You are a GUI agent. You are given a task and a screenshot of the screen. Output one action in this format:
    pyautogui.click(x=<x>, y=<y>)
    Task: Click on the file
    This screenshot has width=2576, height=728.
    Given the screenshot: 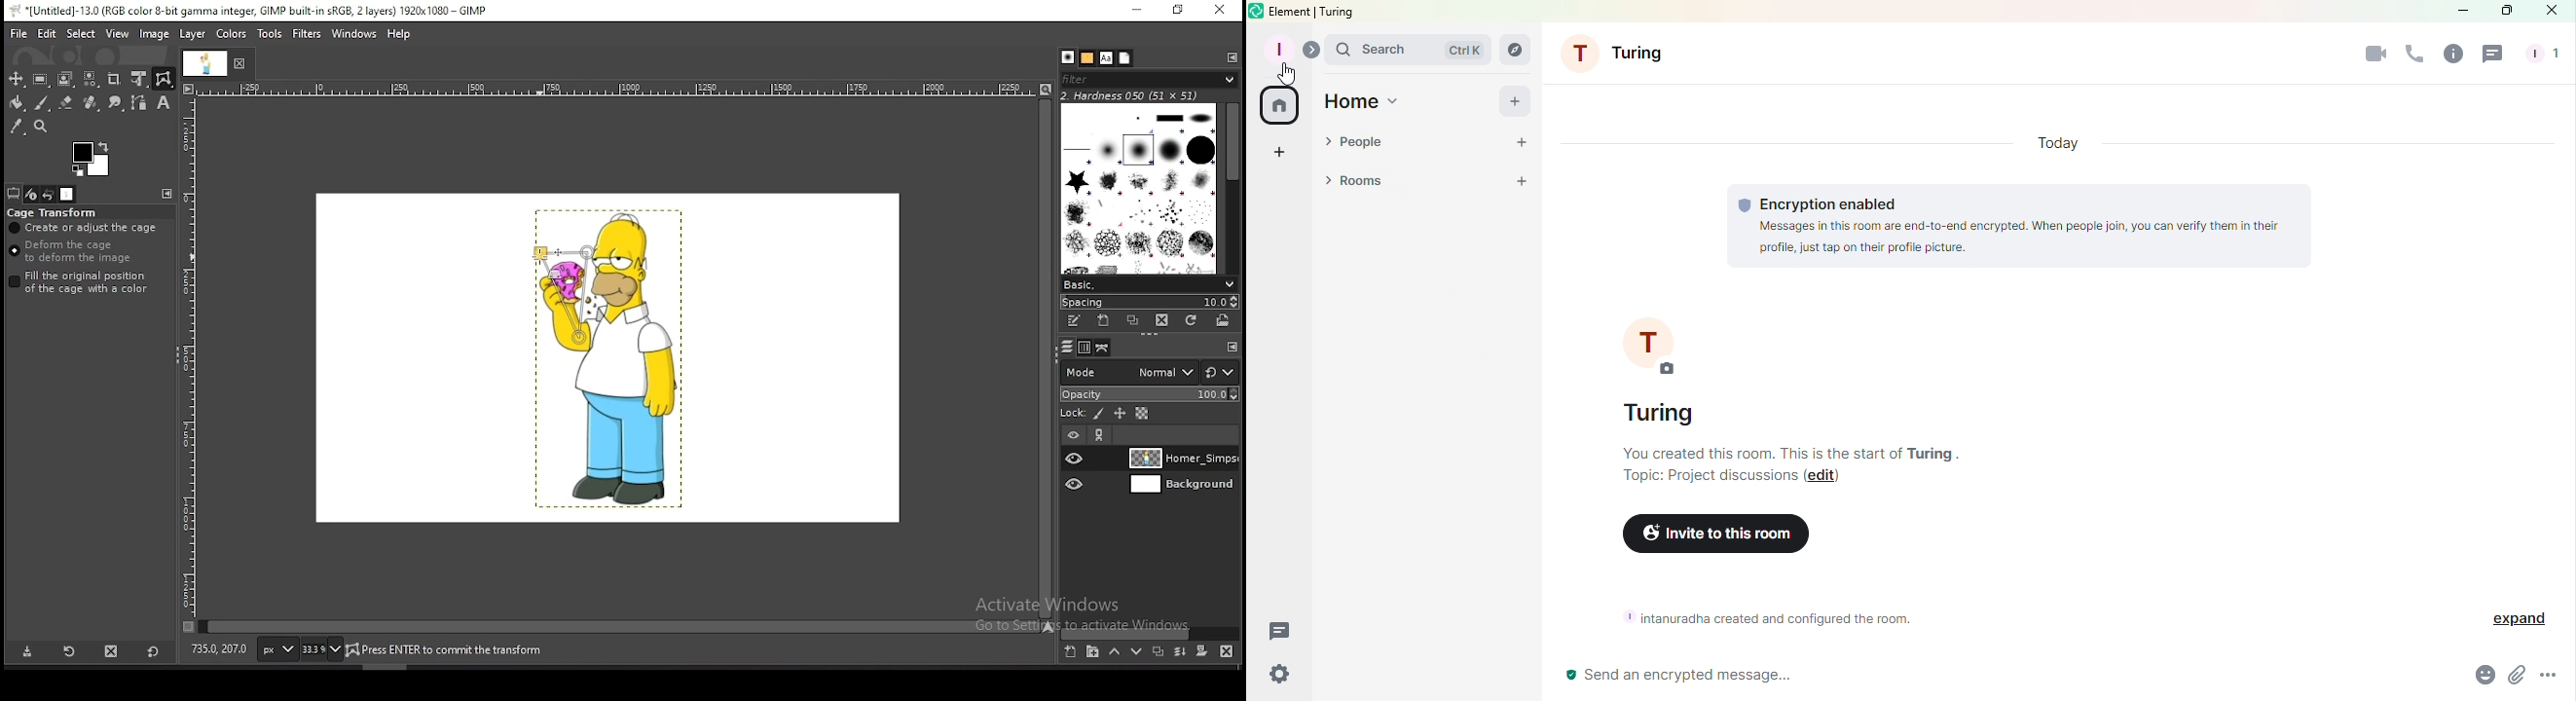 What is the action you would take?
    pyautogui.click(x=18, y=32)
    